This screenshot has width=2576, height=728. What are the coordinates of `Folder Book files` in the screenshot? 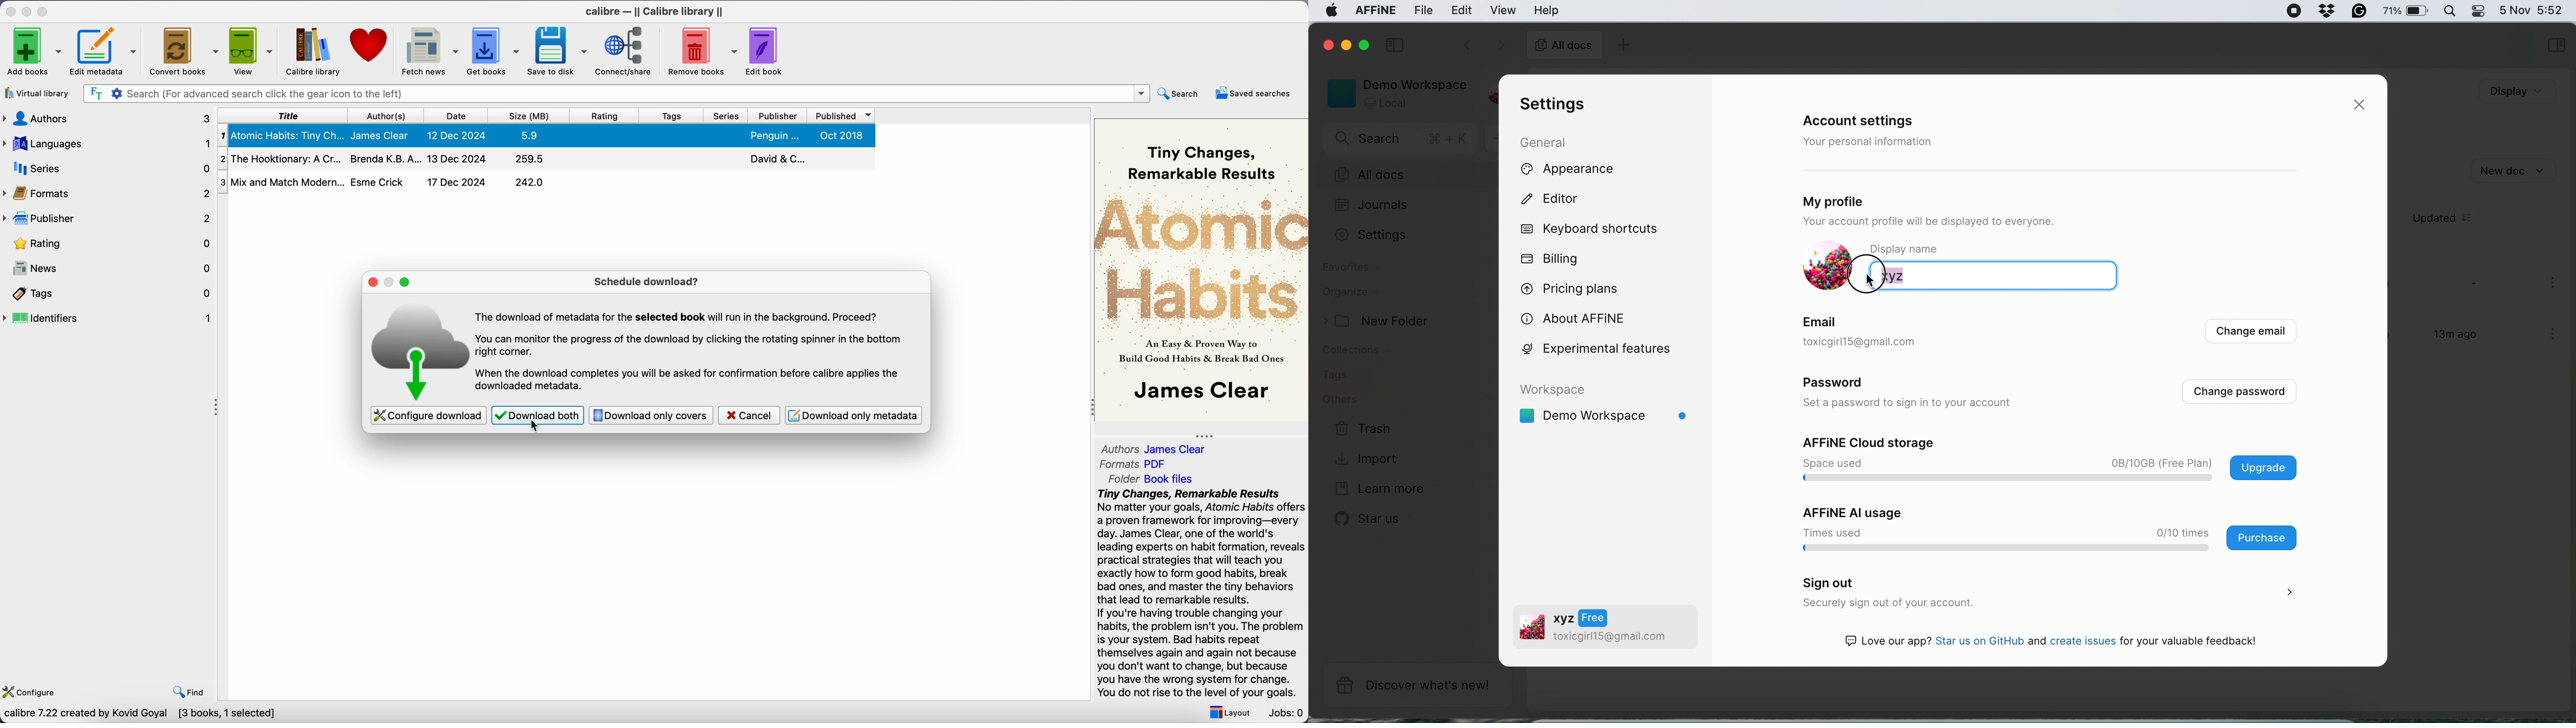 It's located at (1154, 479).